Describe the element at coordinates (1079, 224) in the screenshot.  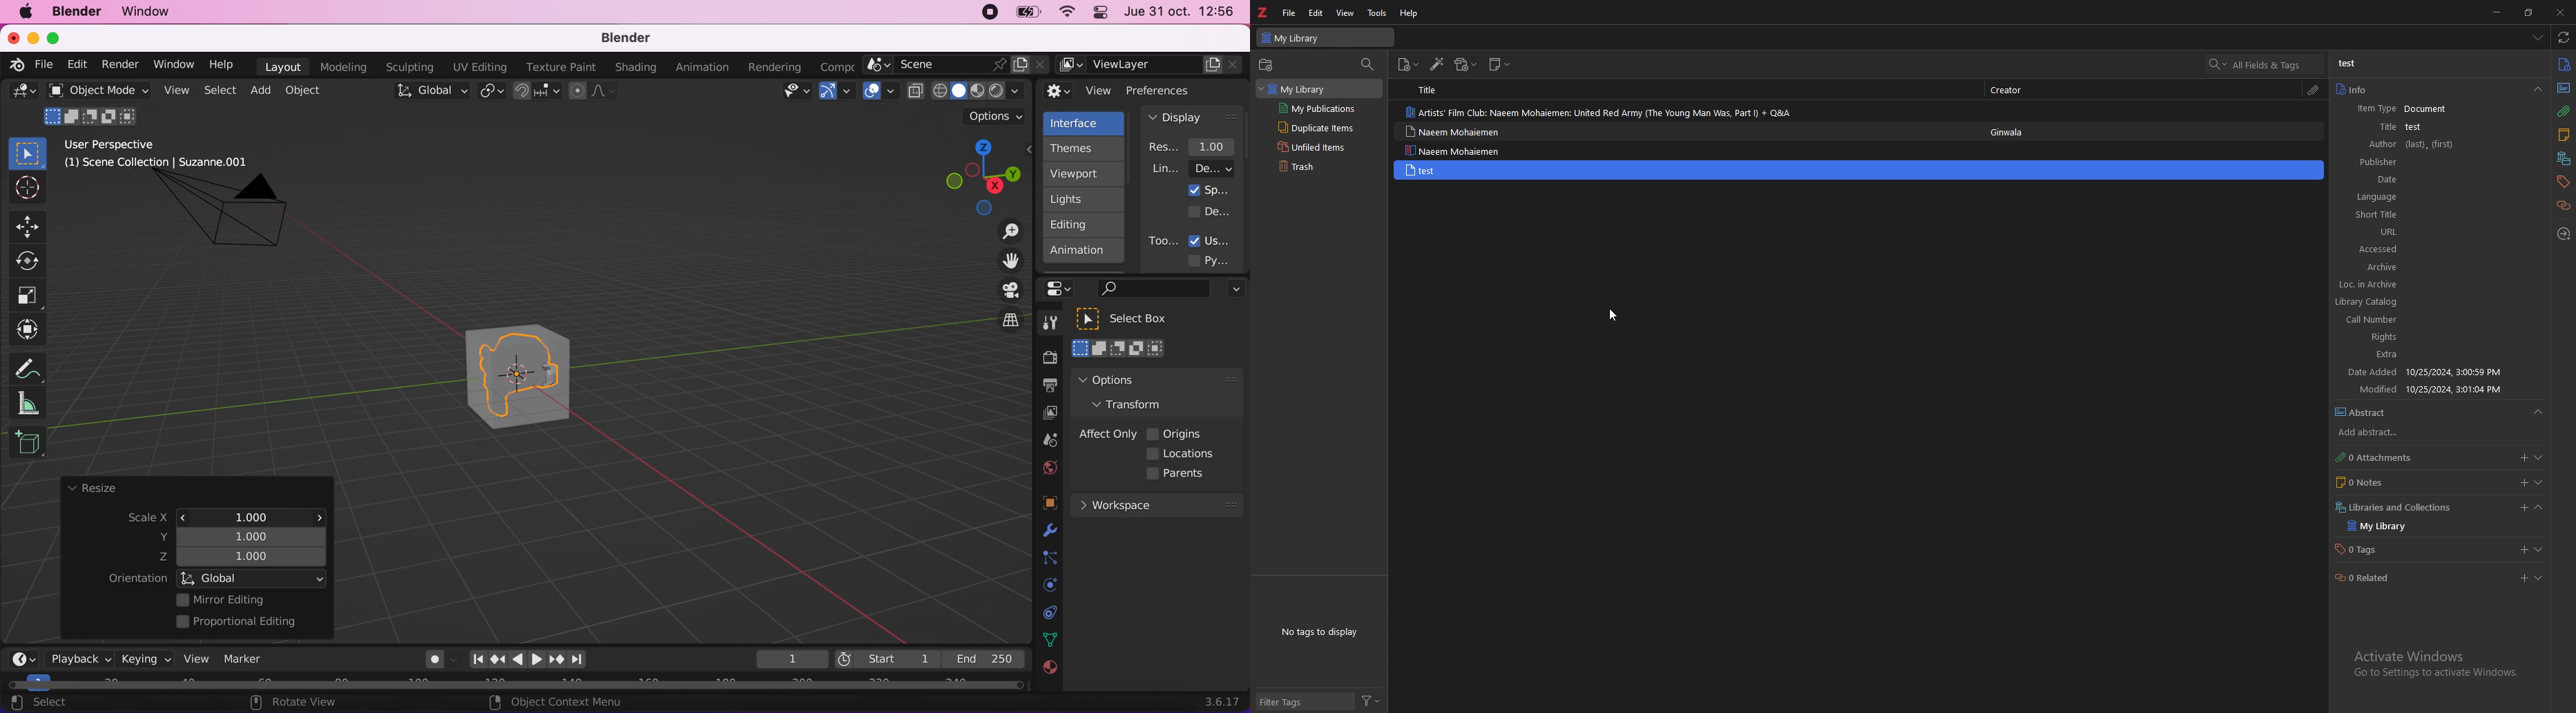
I see `editing` at that location.